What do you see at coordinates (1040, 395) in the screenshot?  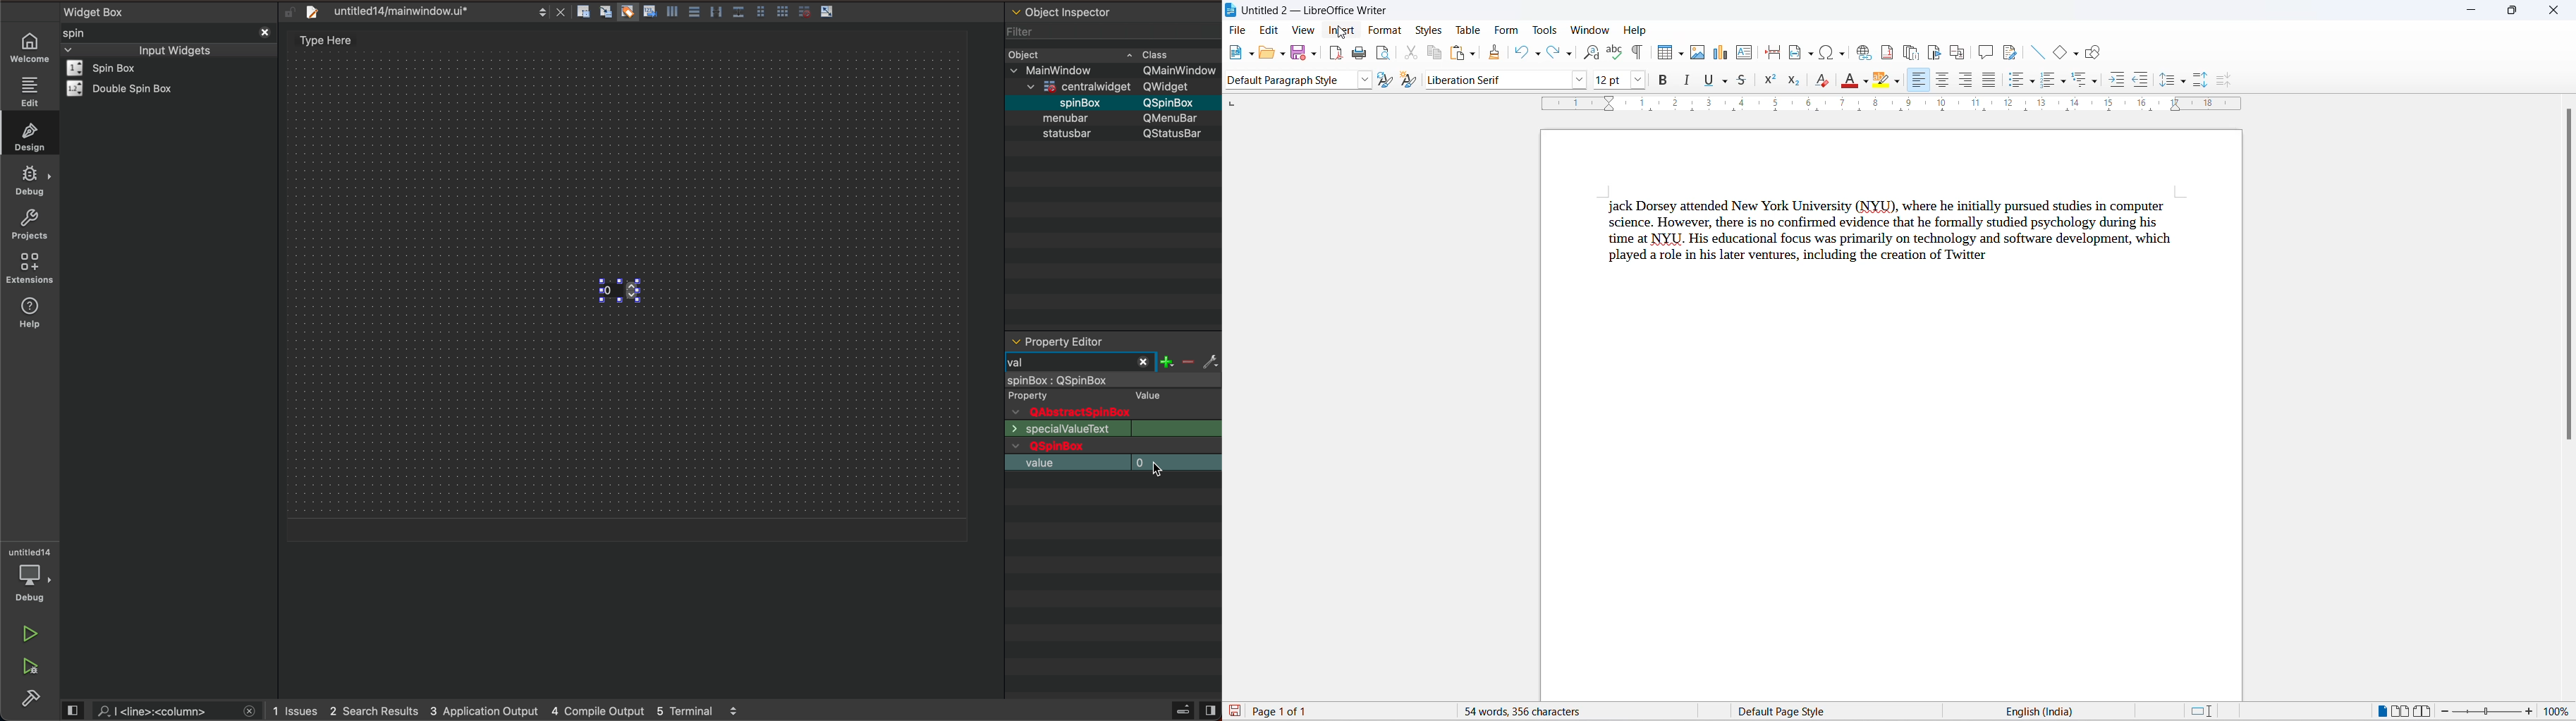 I see `text` at bounding box center [1040, 395].